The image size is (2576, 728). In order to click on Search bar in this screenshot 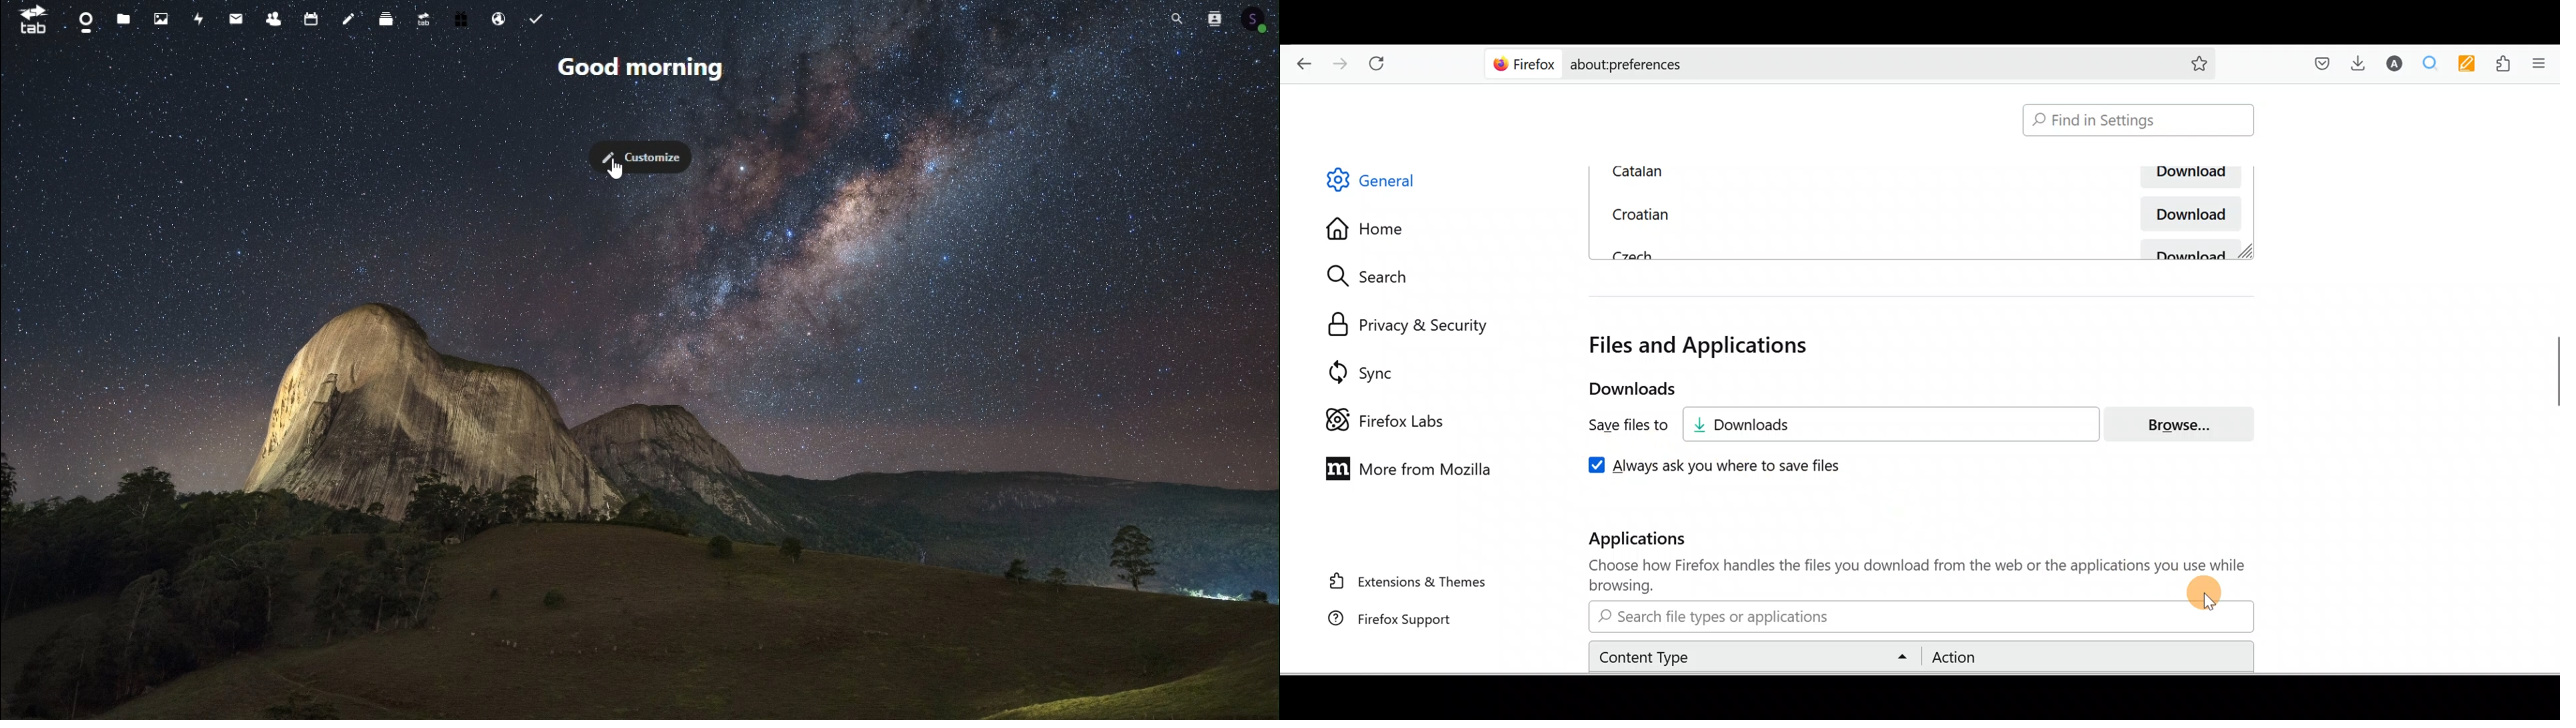, I will do `click(1919, 617)`.